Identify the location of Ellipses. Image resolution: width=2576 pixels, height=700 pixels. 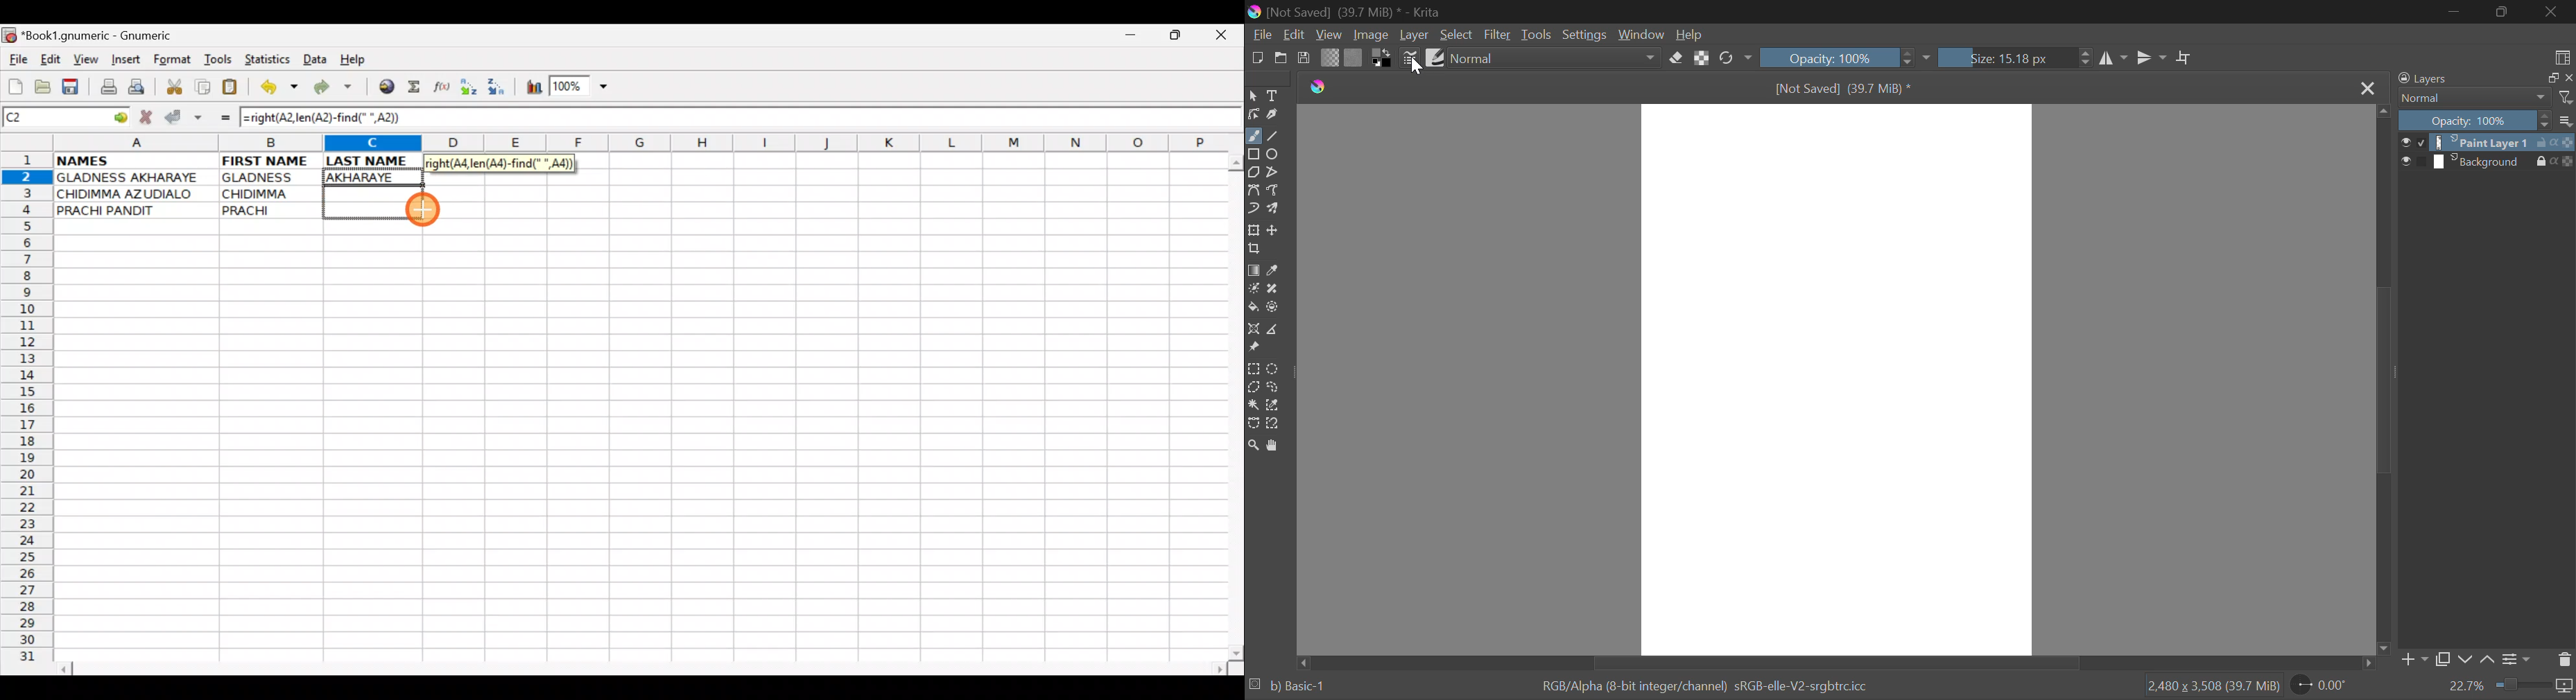
(1277, 154).